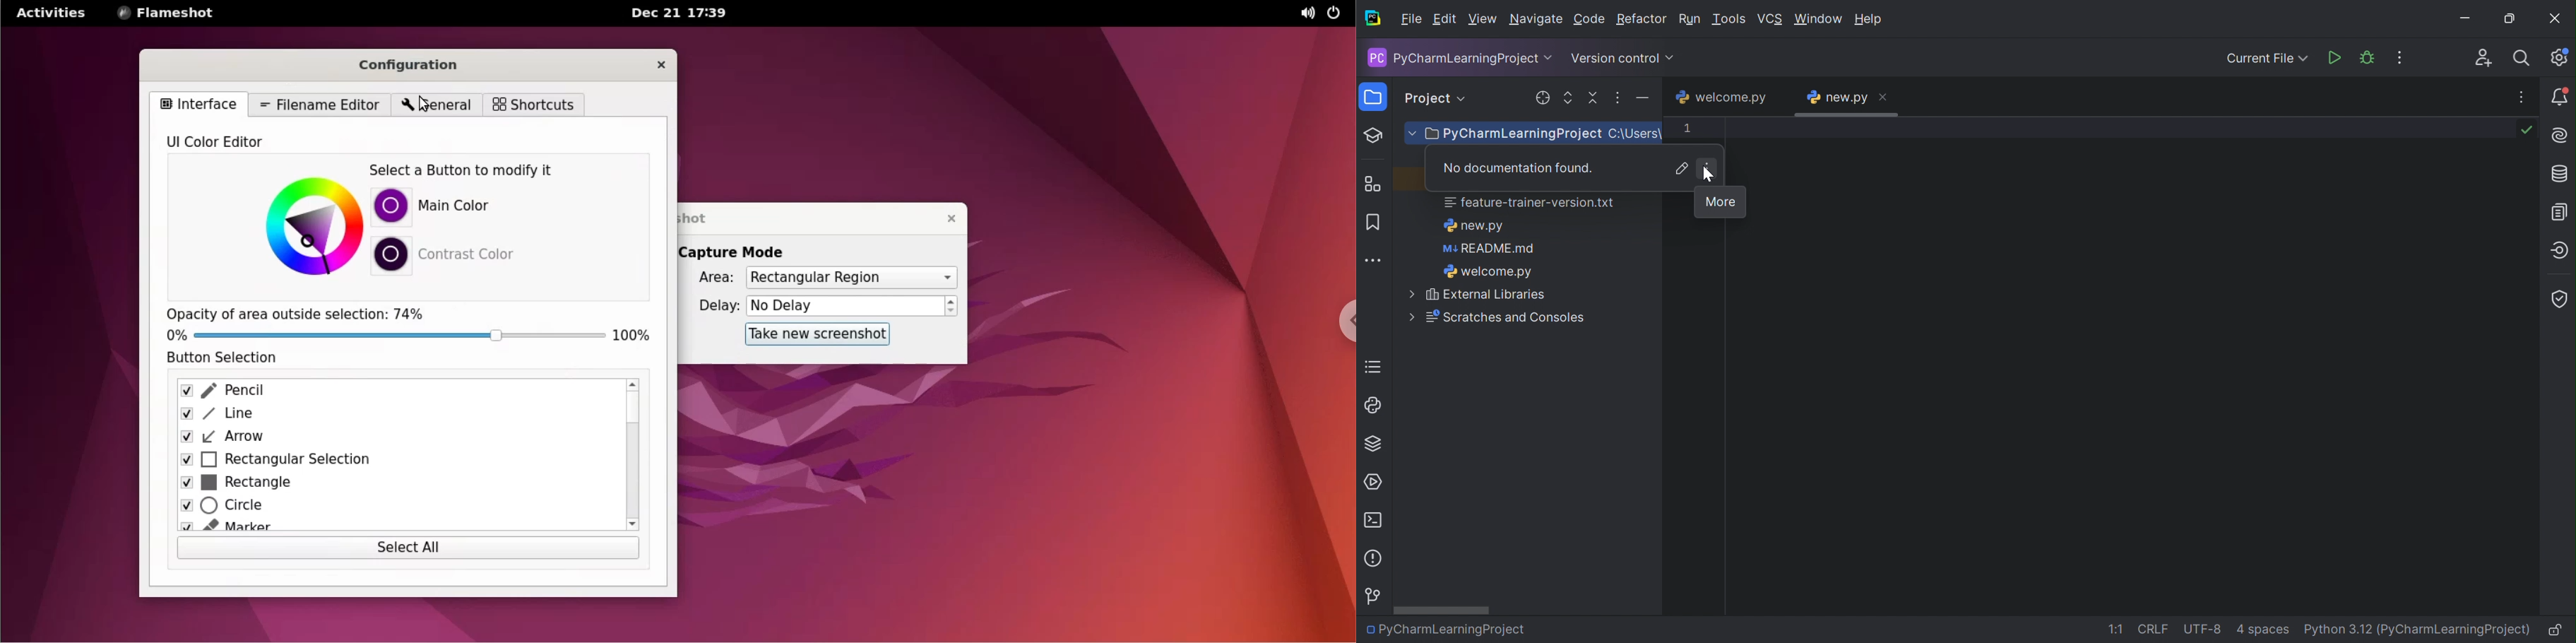 This screenshot has width=2576, height=644. What do you see at coordinates (309, 224) in the screenshot?
I see `color picker` at bounding box center [309, 224].